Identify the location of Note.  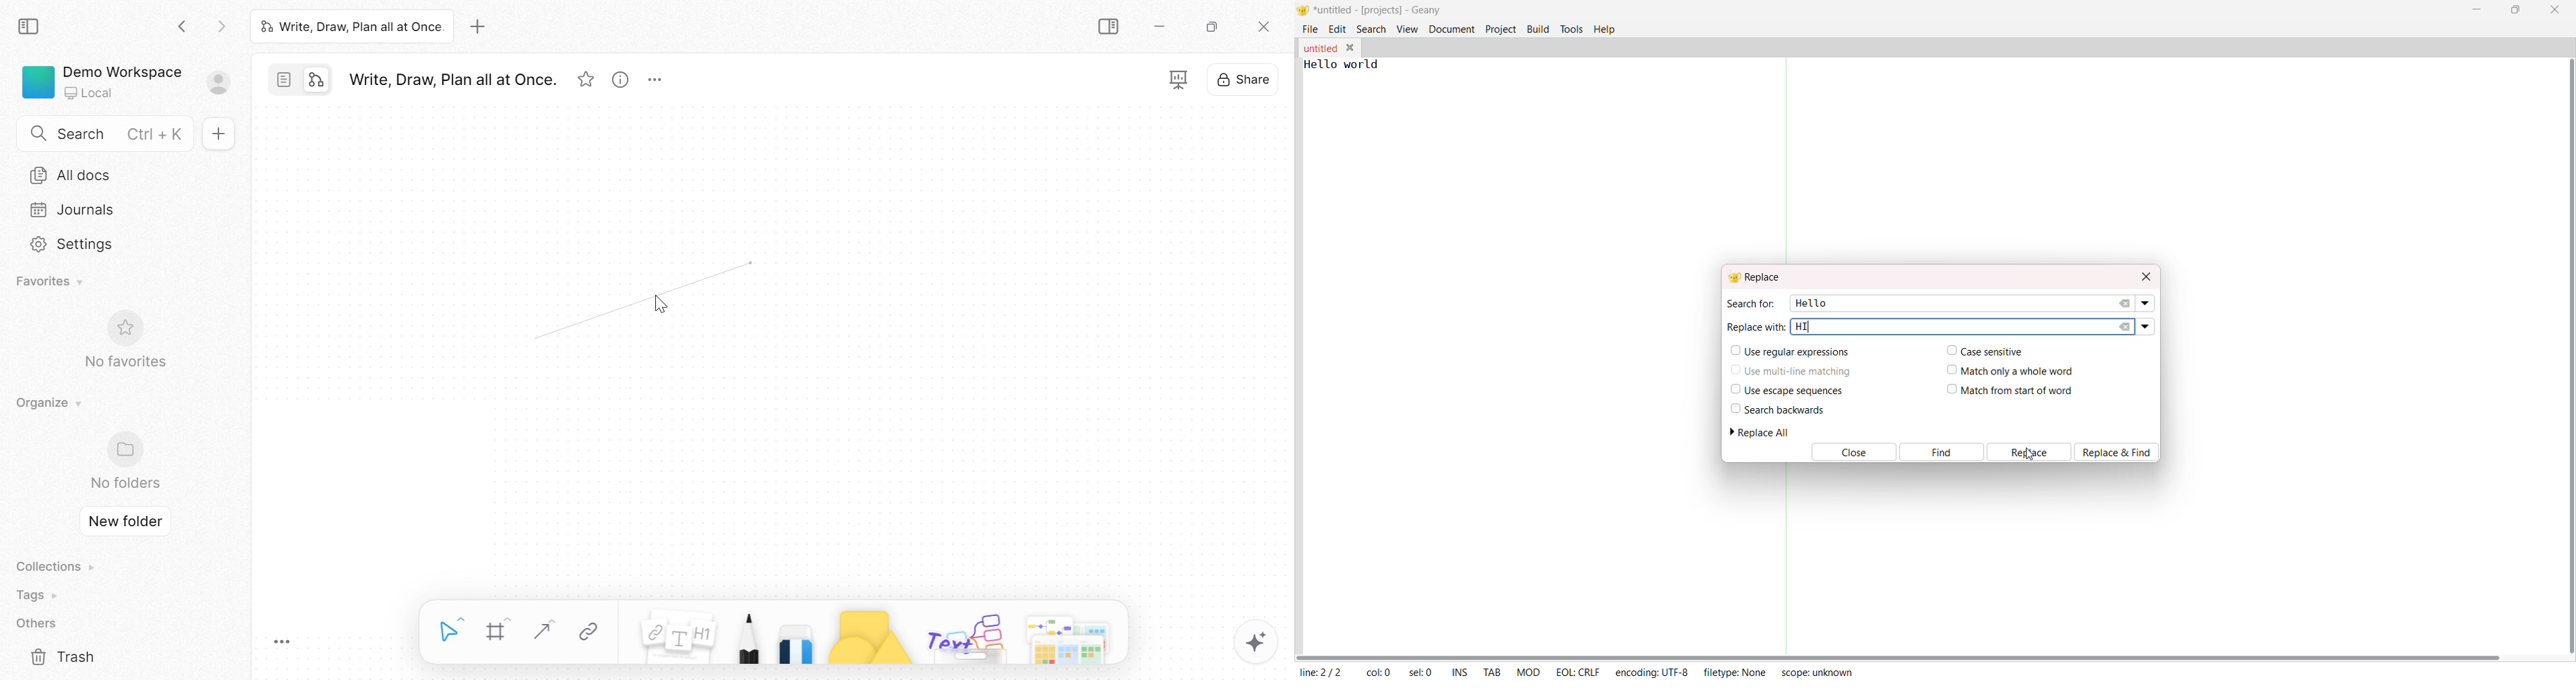
(676, 640).